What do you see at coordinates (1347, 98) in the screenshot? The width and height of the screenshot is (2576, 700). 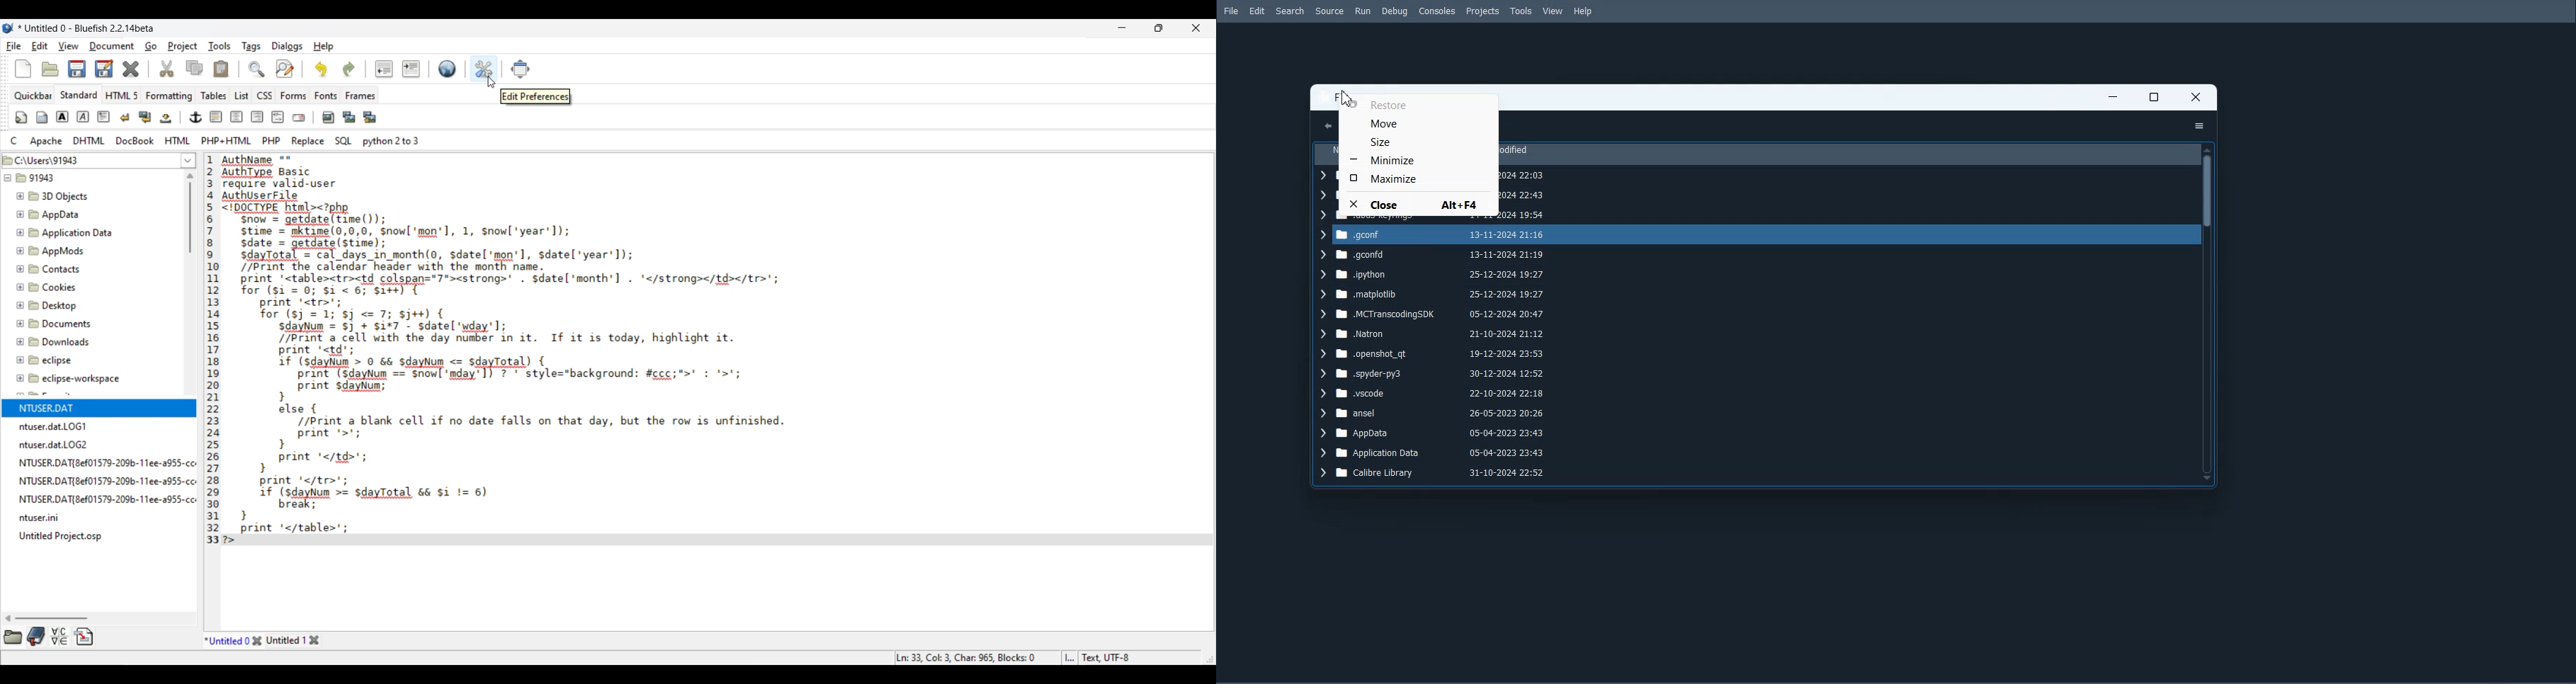 I see `Cursor` at bounding box center [1347, 98].